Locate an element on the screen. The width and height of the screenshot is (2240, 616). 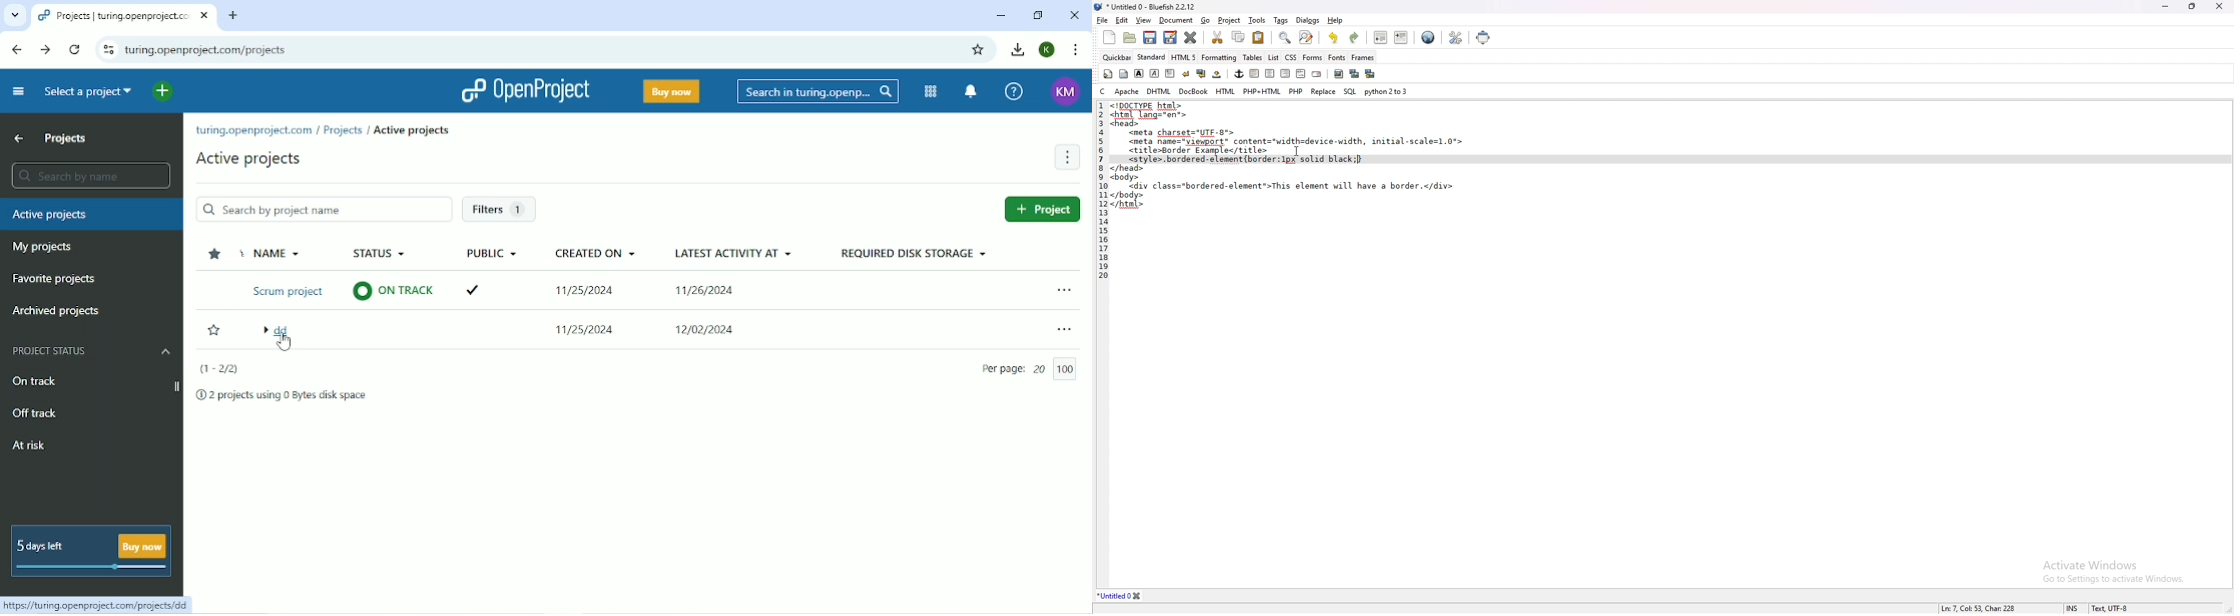
Cursor is located at coordinates (1296, 151).